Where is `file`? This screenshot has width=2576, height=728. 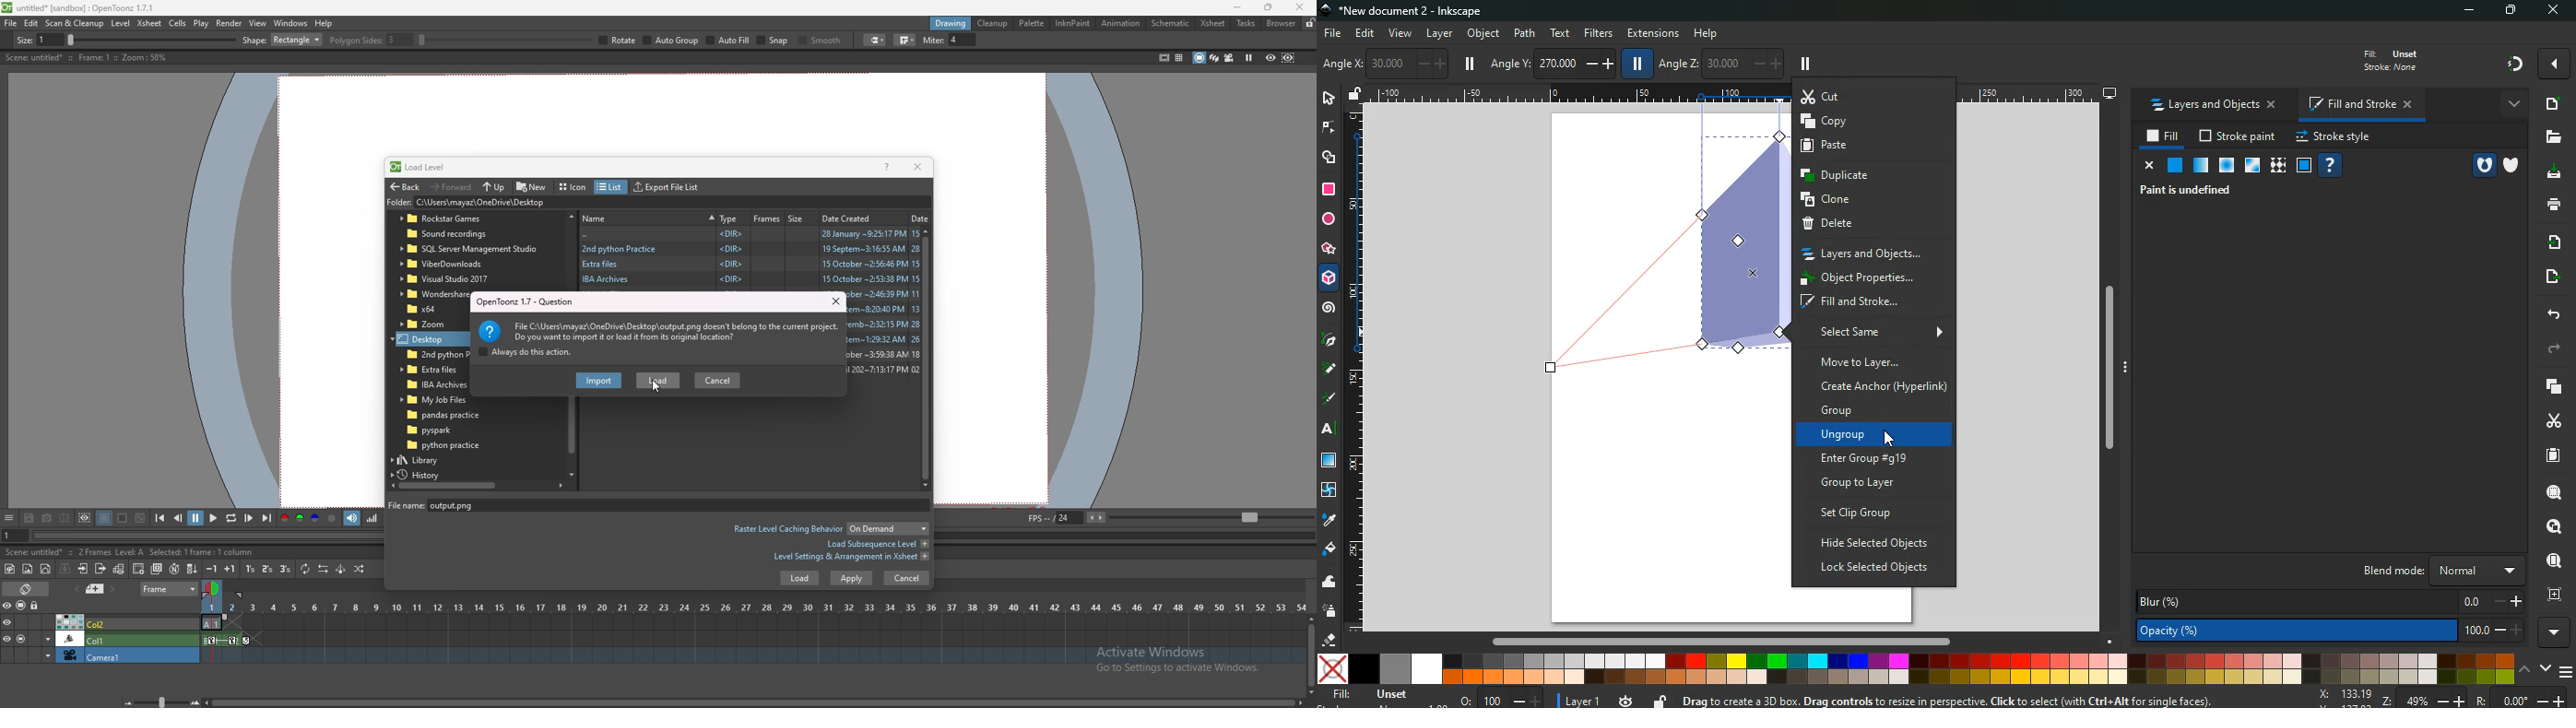 file is located at coordinates (1331, 34).